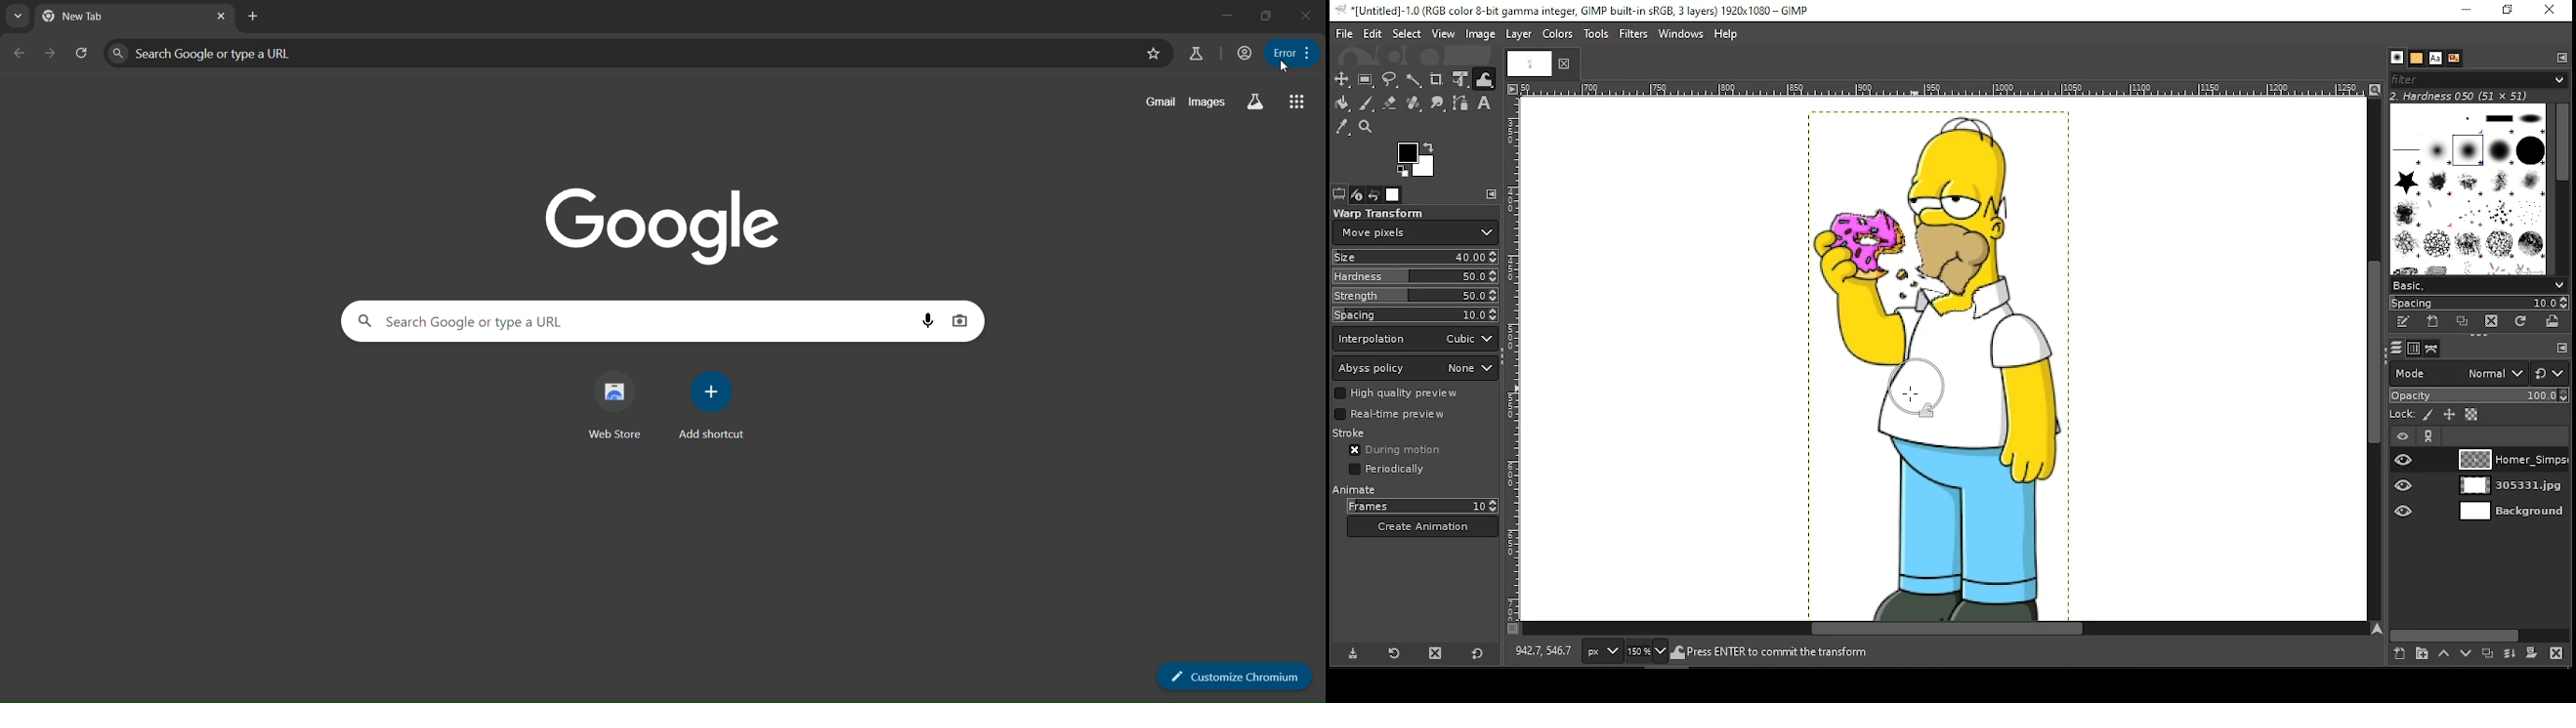 This screenshot has height=728, width=2576. What do you see at coordinates (2424, 655) in the screenshot?
I see `create a new layer group` at bounding box center [2424, 655].